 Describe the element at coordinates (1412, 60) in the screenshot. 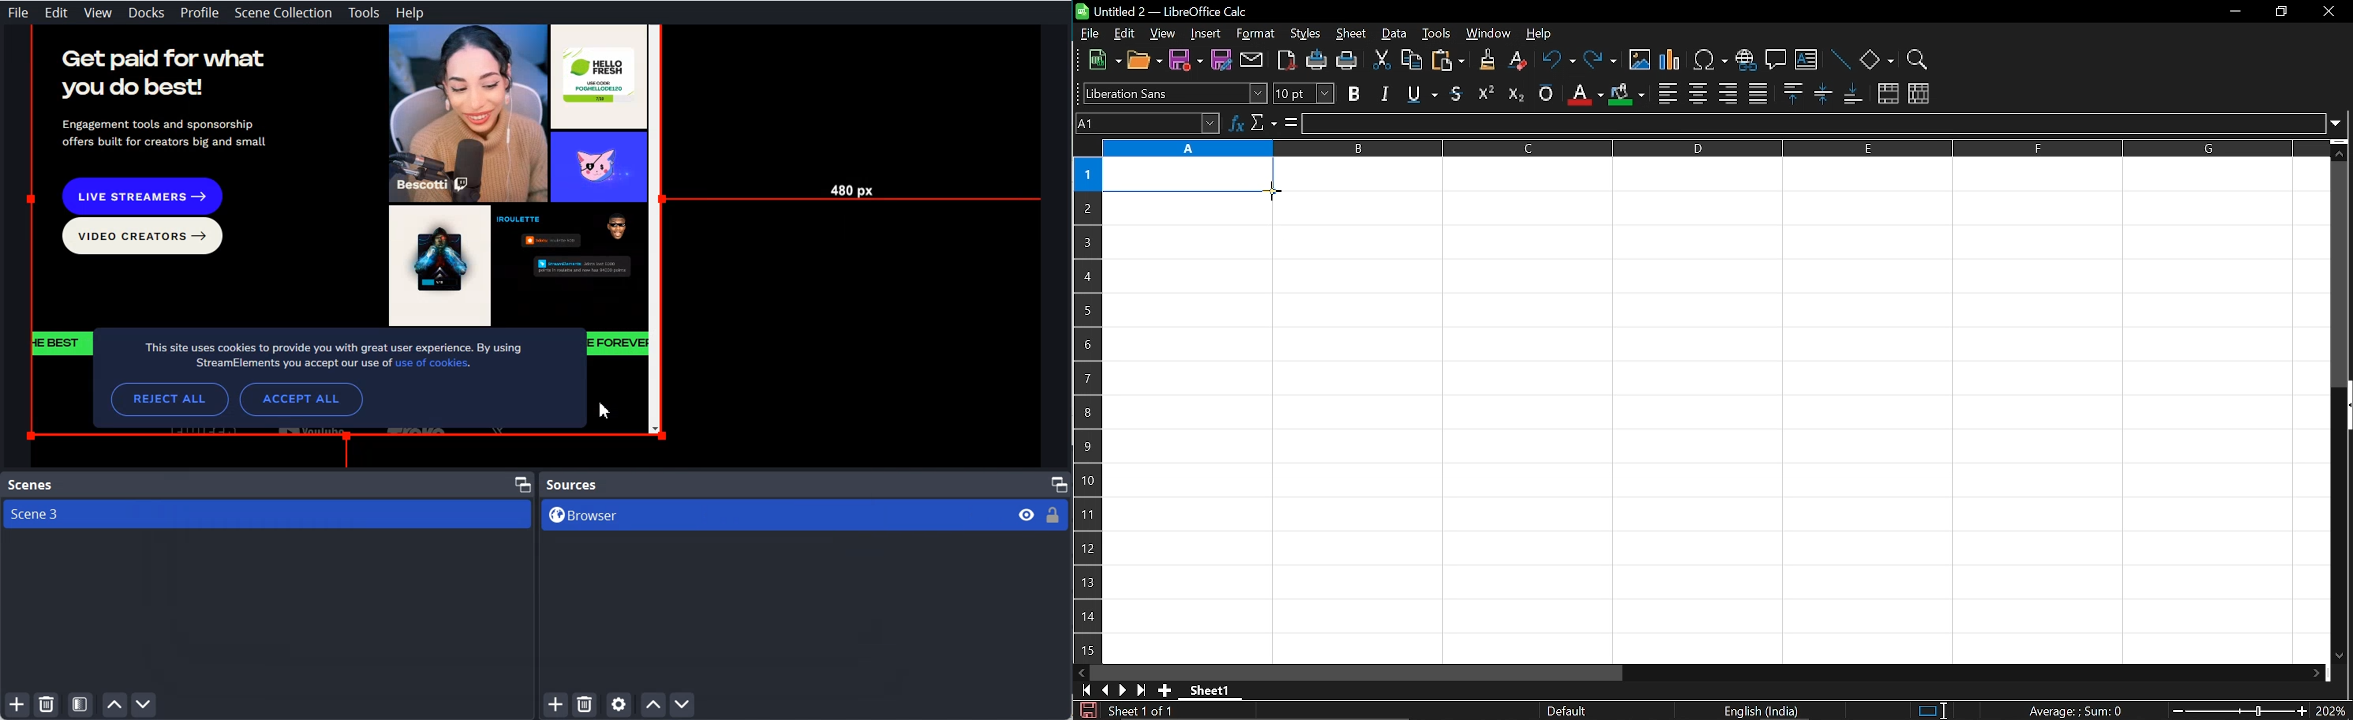

I see `copy` at that location.